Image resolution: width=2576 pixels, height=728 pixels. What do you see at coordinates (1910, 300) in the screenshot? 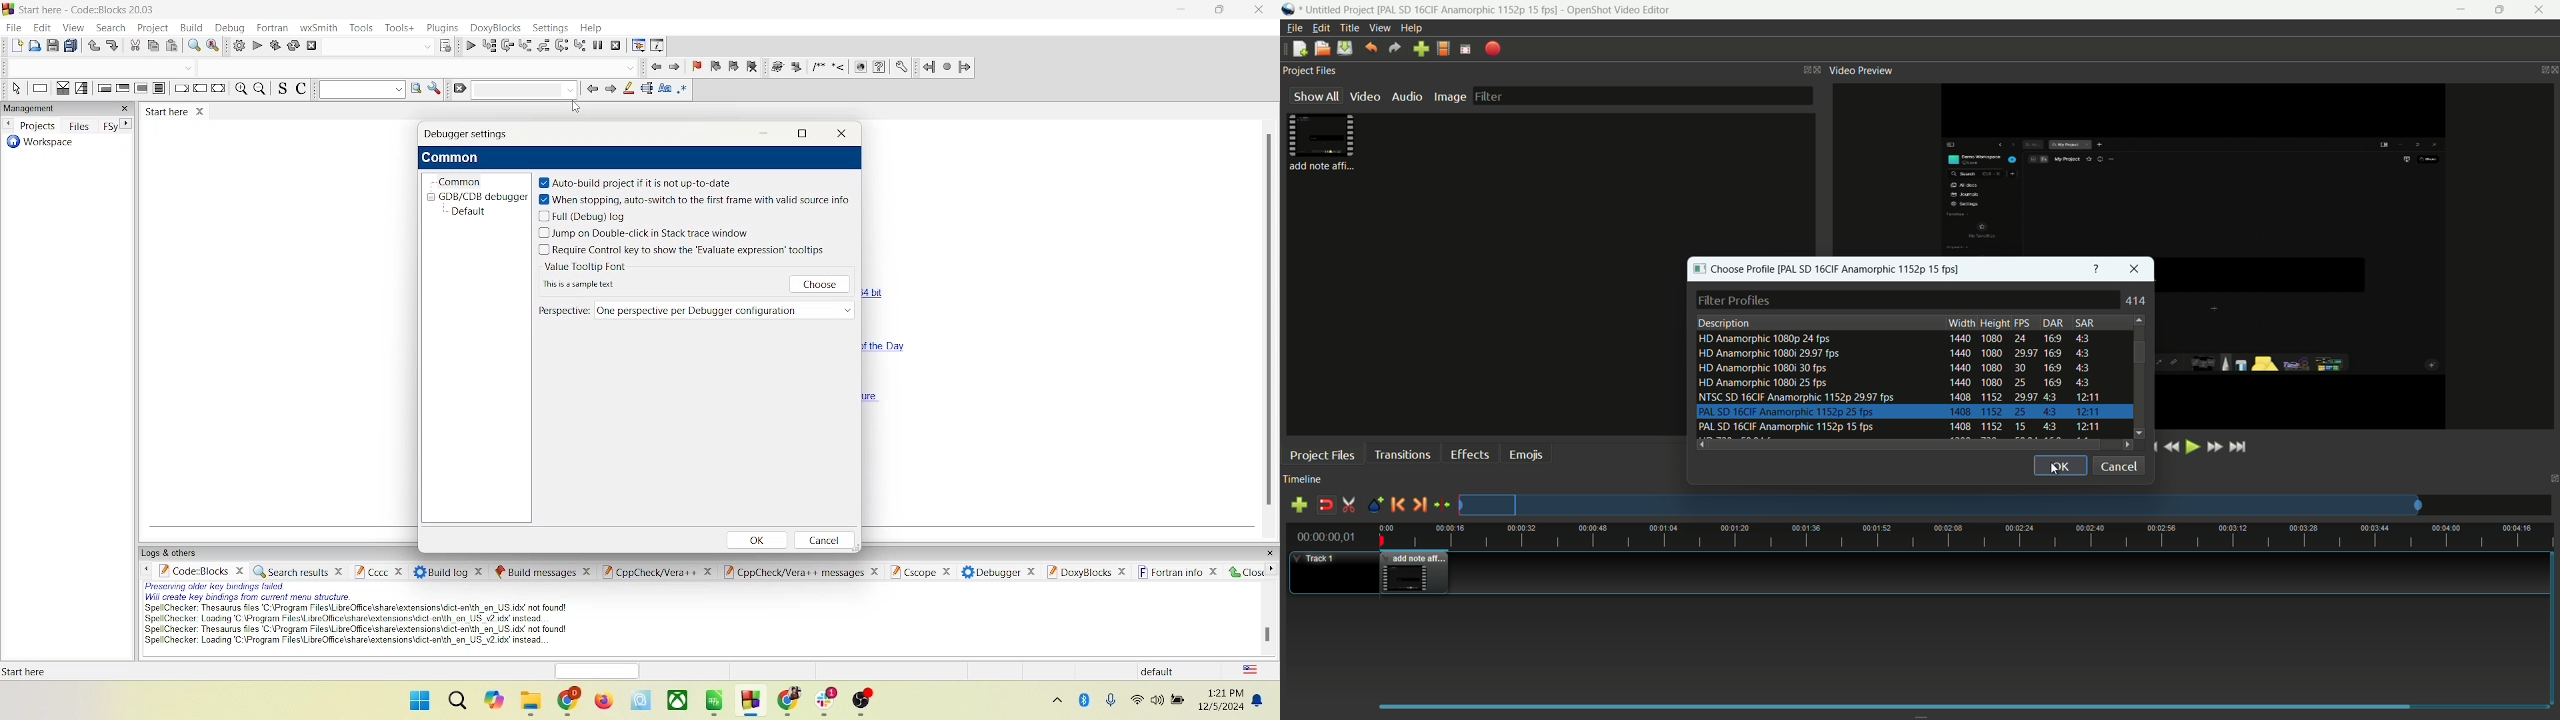
I see `filter profiles` at bounding box center [1910, 300].